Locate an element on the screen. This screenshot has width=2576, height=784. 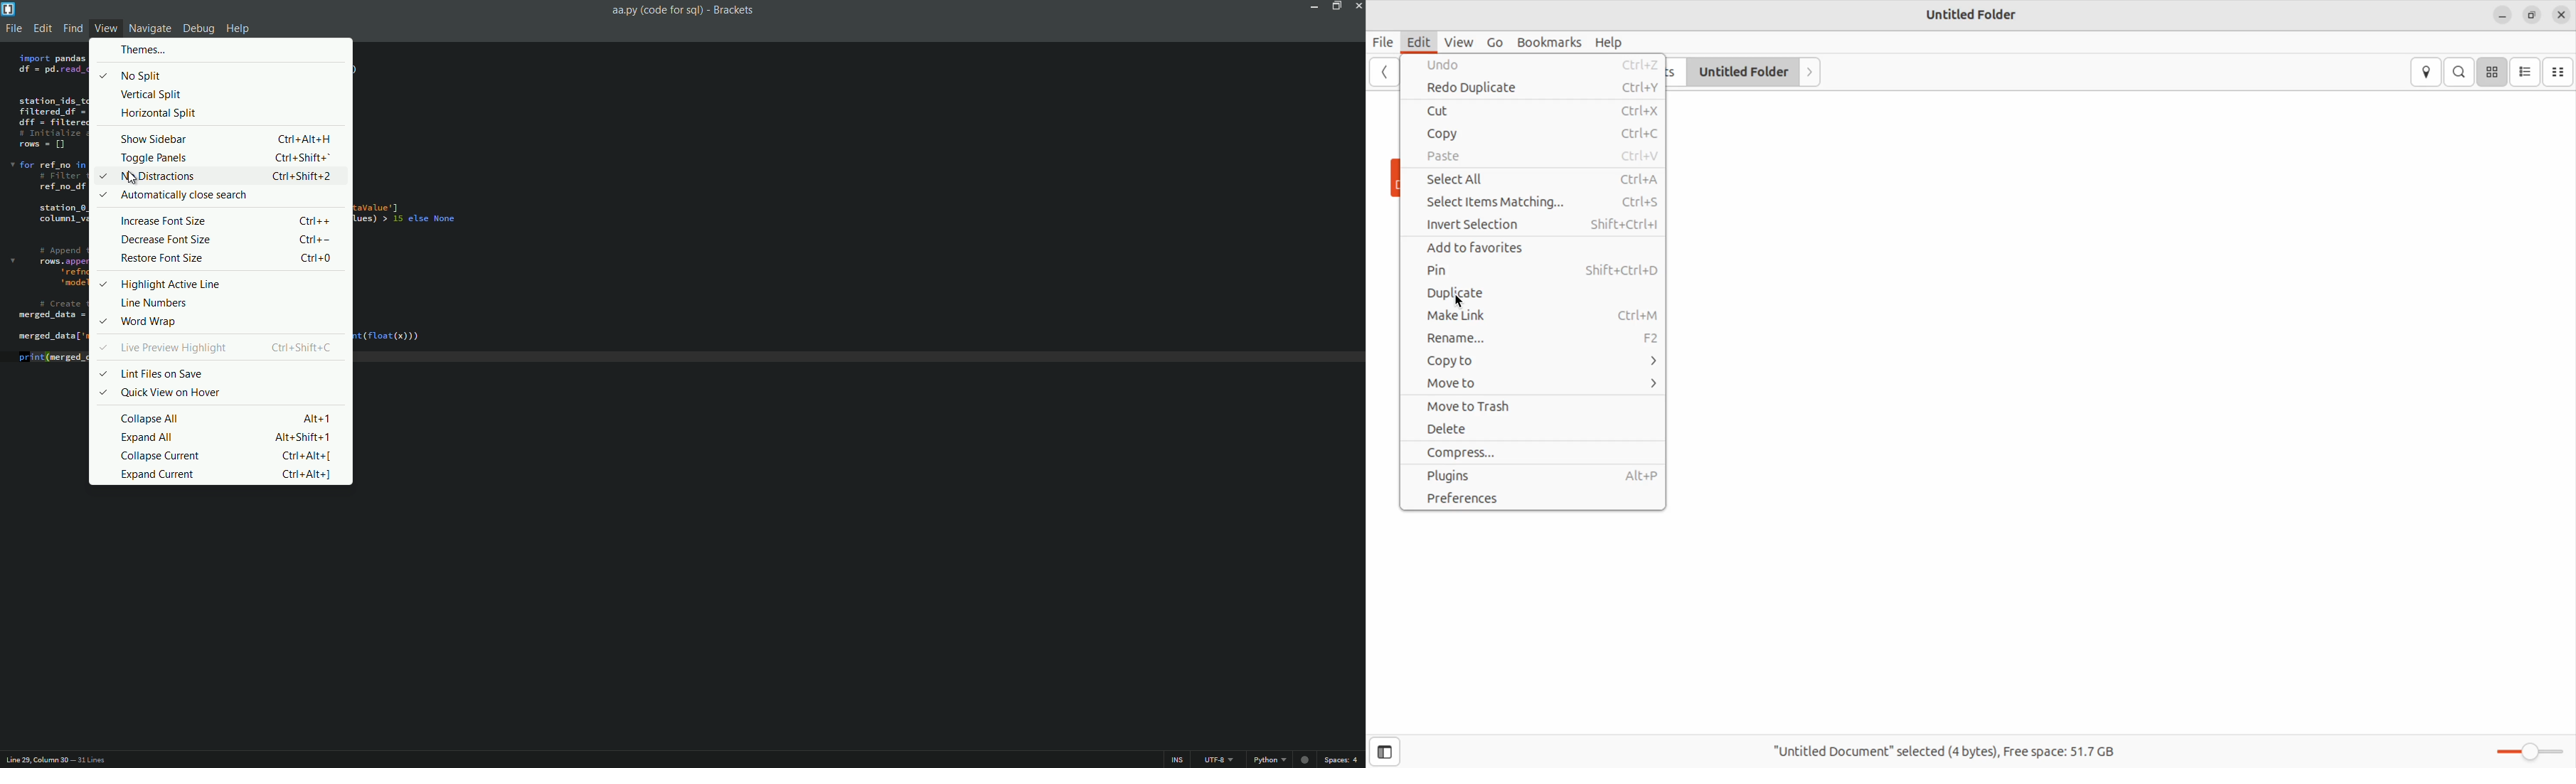
file menu is located at coordinates (14, 28).